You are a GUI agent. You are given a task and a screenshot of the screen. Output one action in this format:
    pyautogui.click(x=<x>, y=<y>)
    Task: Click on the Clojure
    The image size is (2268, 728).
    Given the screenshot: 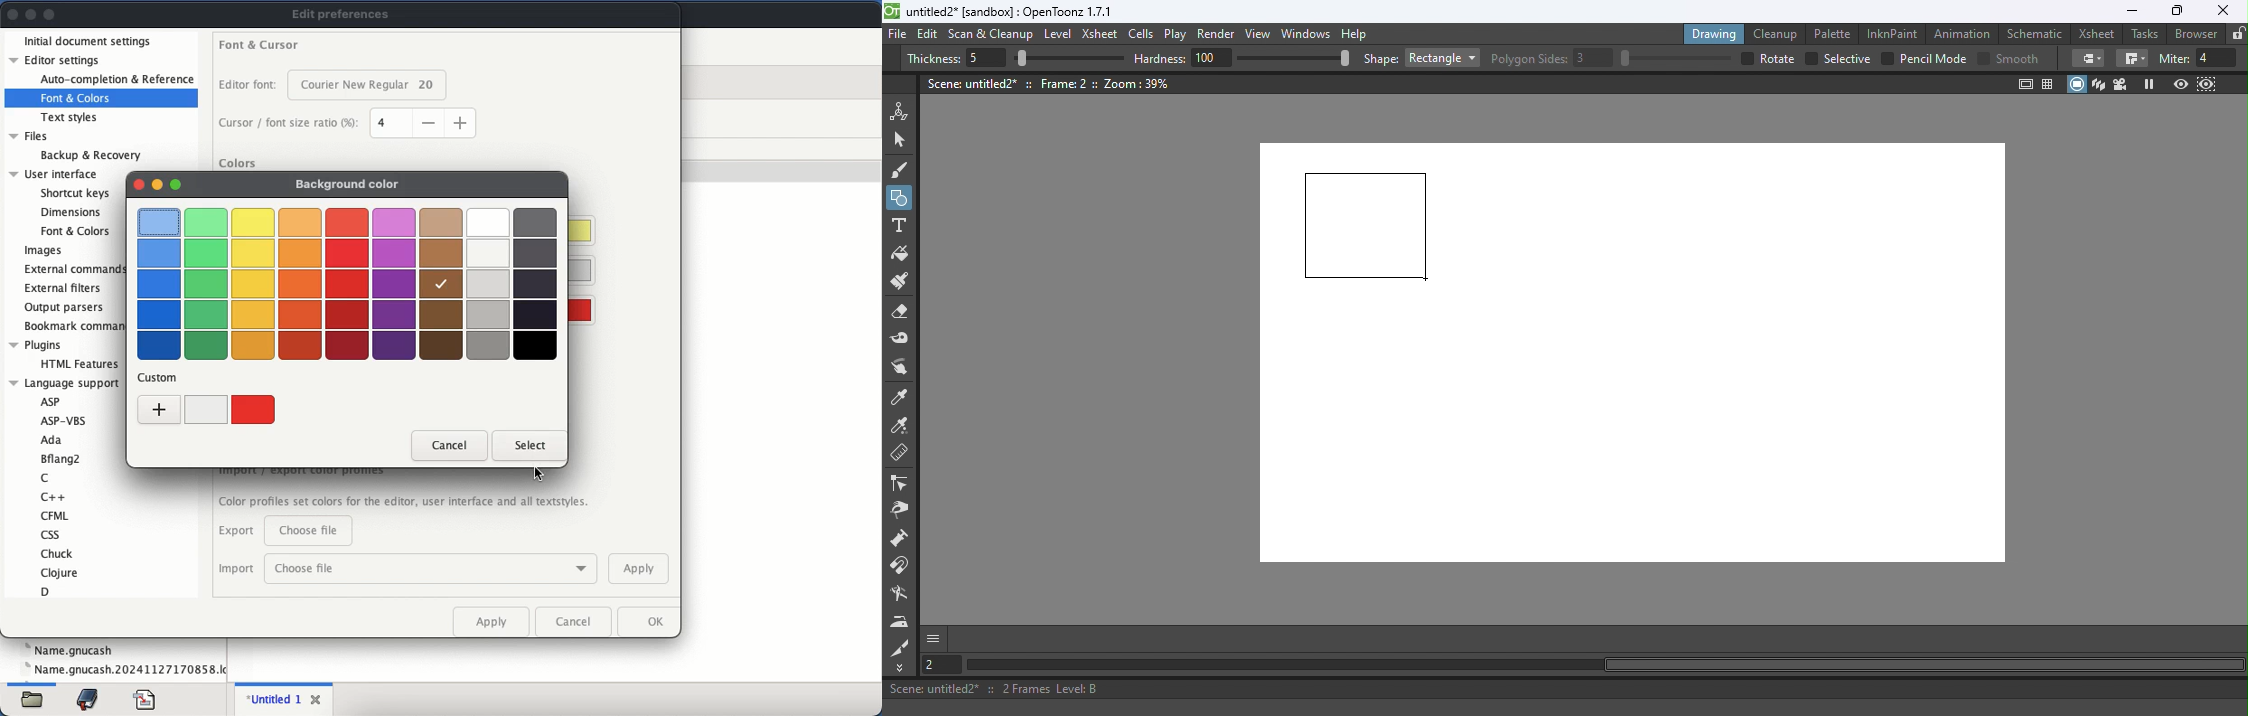 What is the action you would take?
    pyautogui.click(x=59, y=573)
    